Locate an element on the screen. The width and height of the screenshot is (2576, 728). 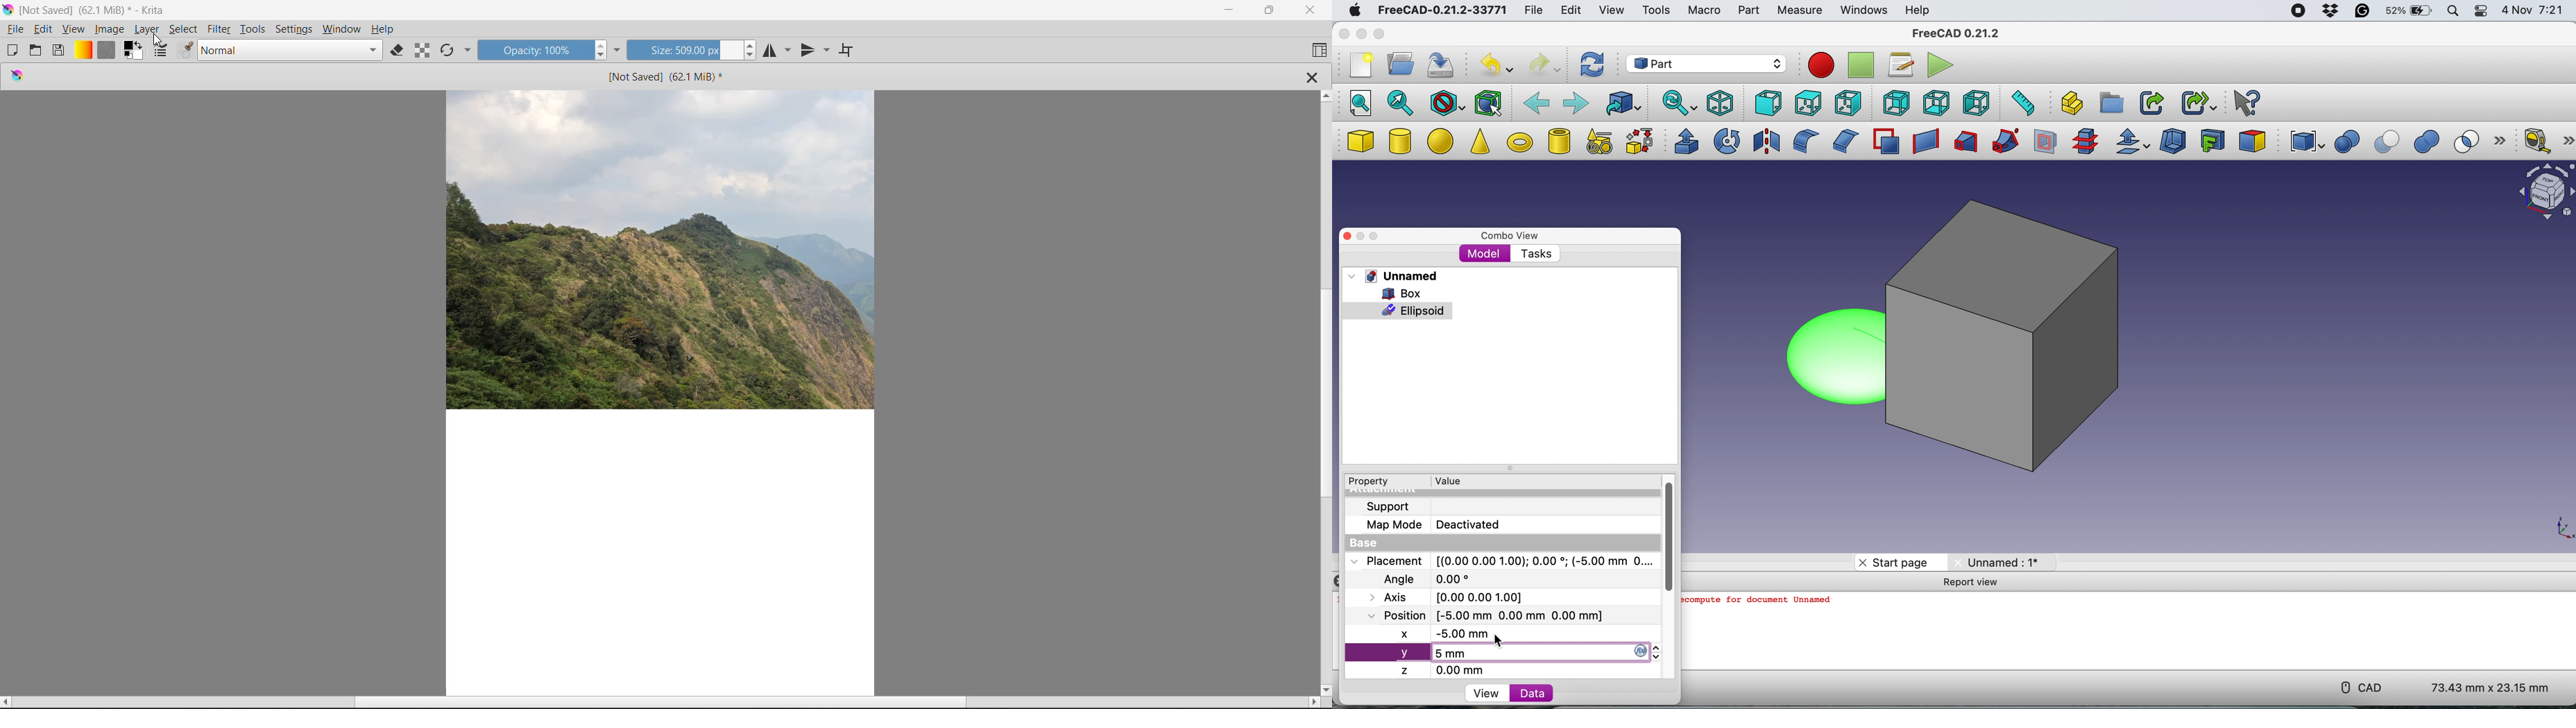
left is located at coordinates (1978, 103).